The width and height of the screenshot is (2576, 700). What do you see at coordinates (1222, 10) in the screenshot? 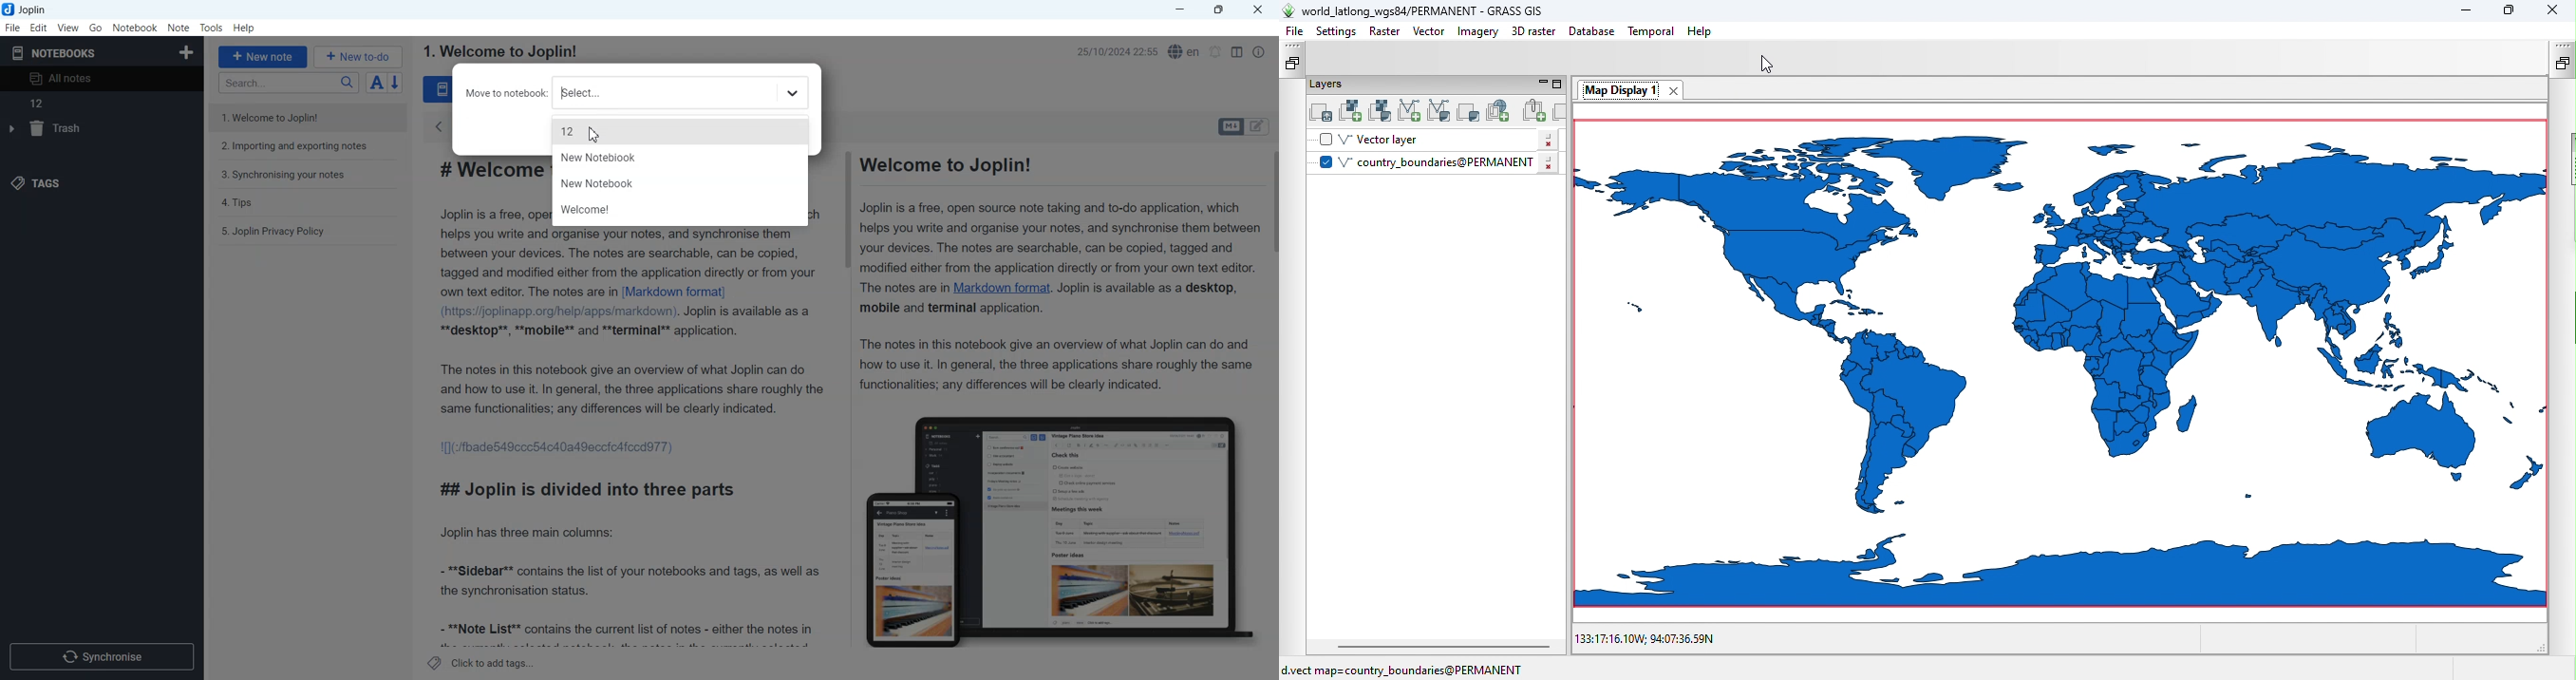
I see `Maximize` at bounding box center [1222, 10].